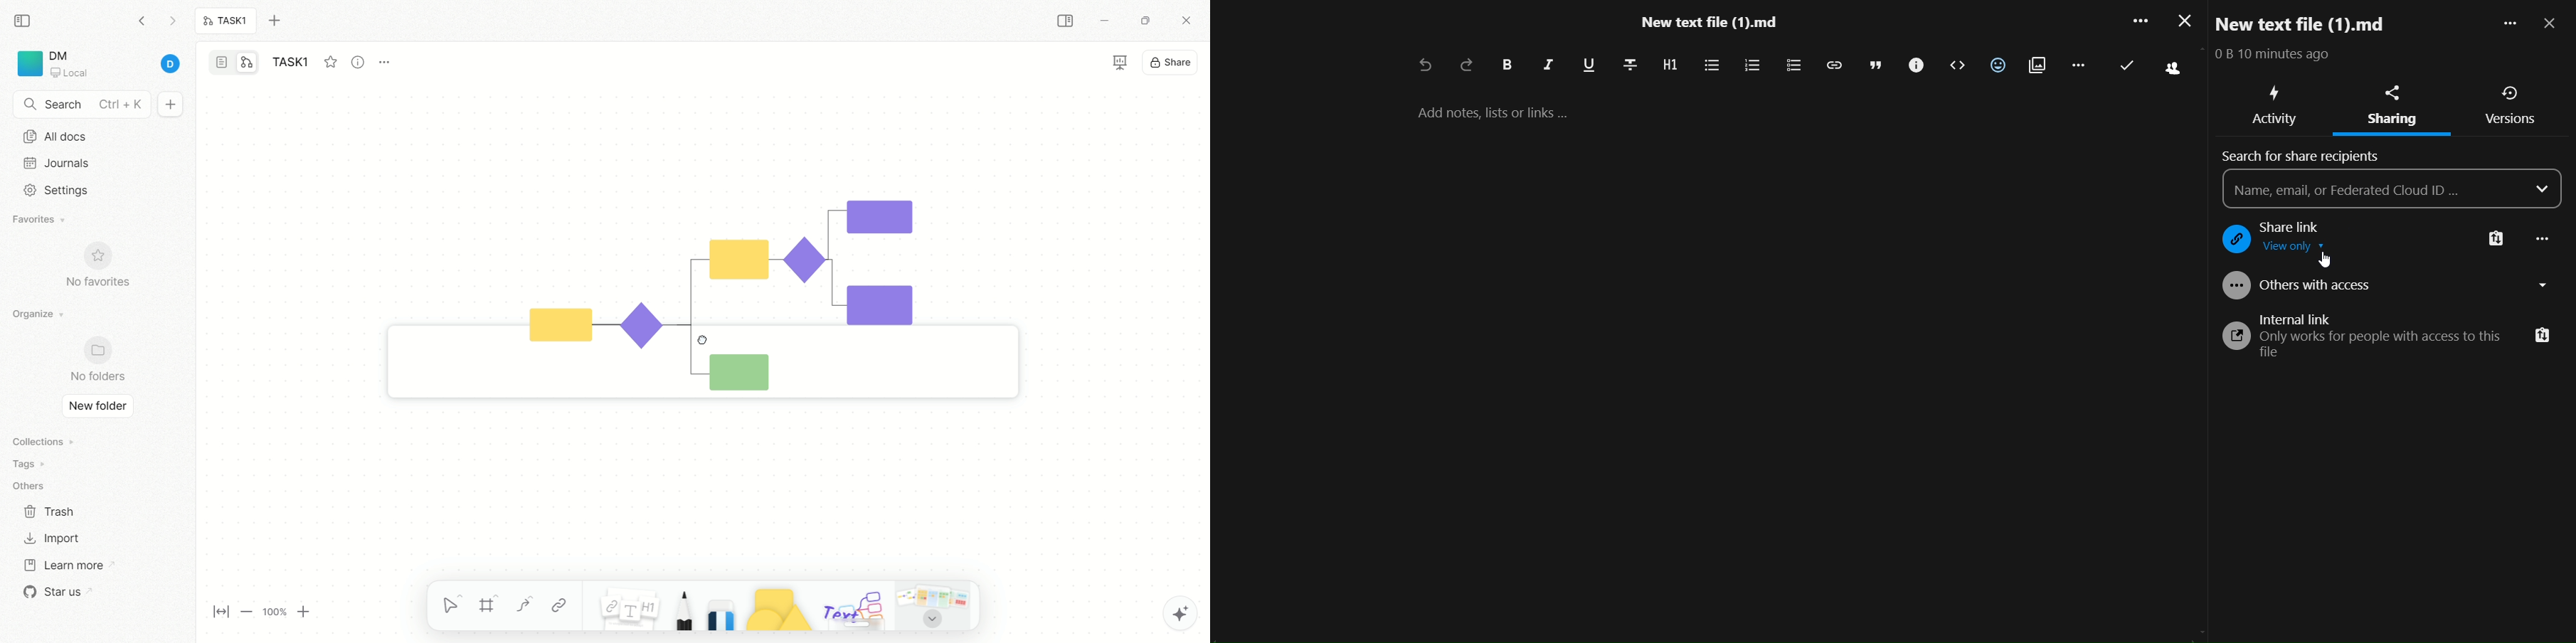  Describe the element at coordinates (142, 20) in the screenshot. I see `go backward` at that location.